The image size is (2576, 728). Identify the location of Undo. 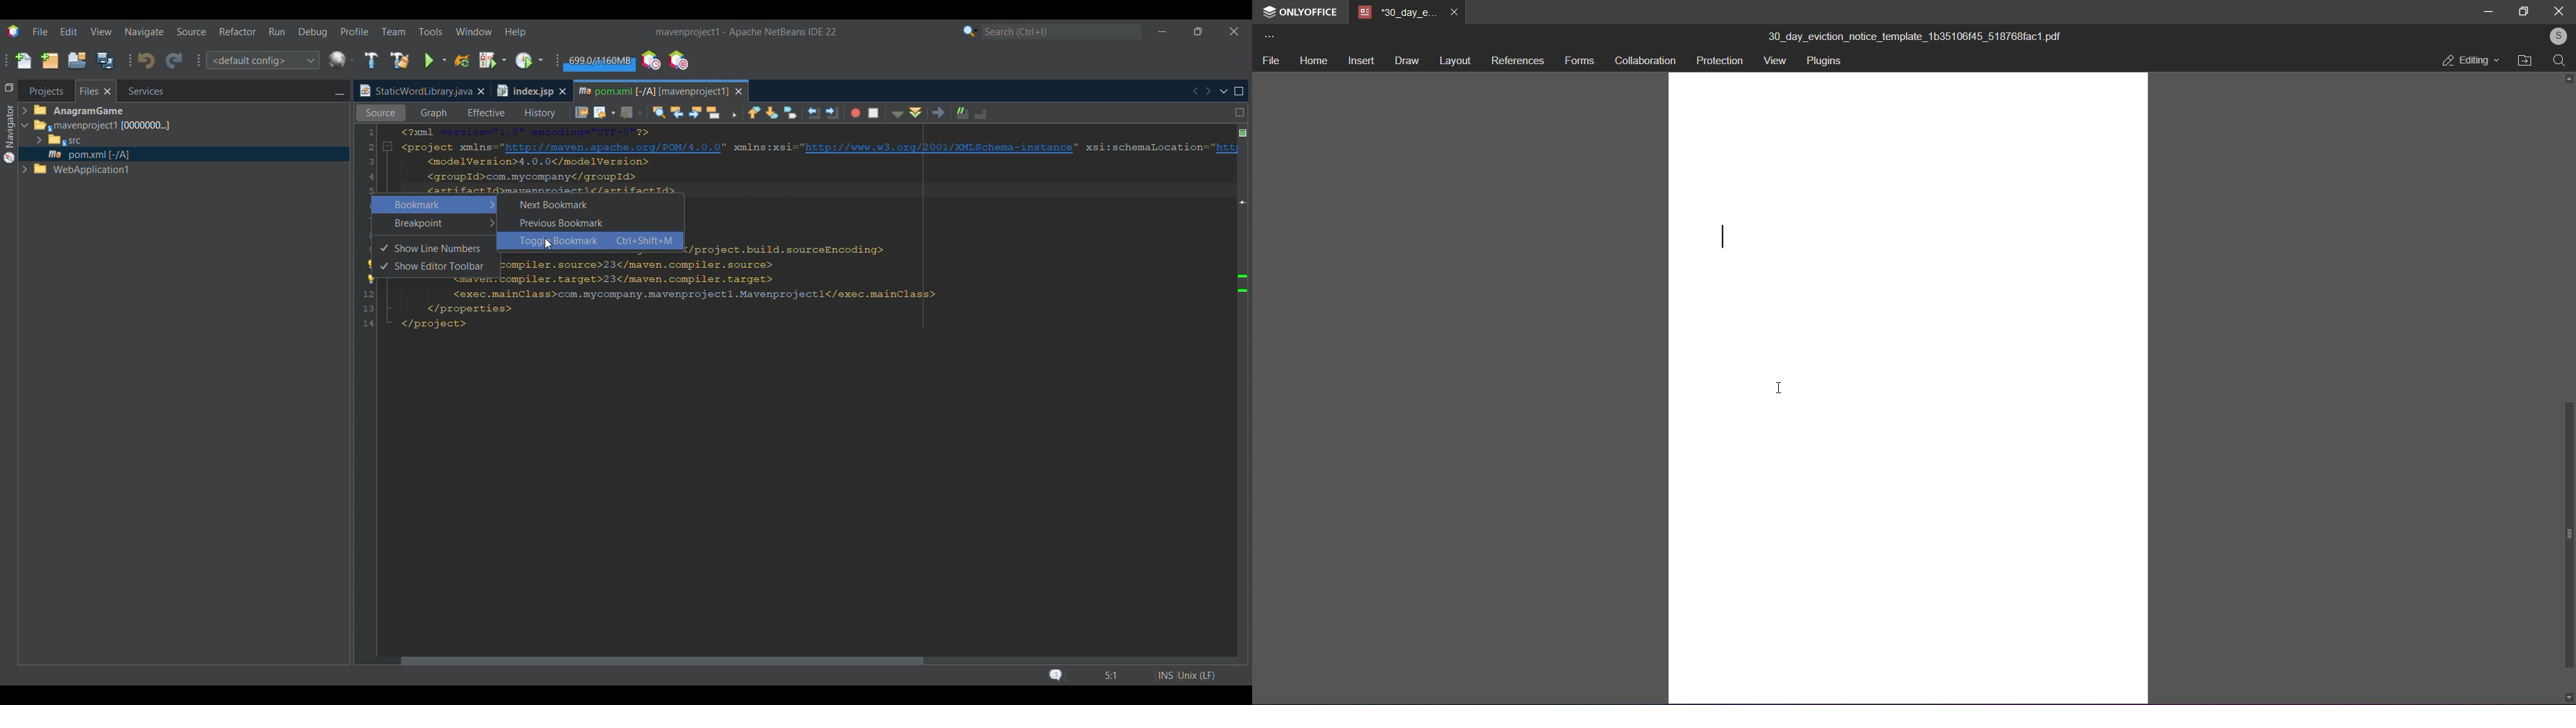
(146, 61).